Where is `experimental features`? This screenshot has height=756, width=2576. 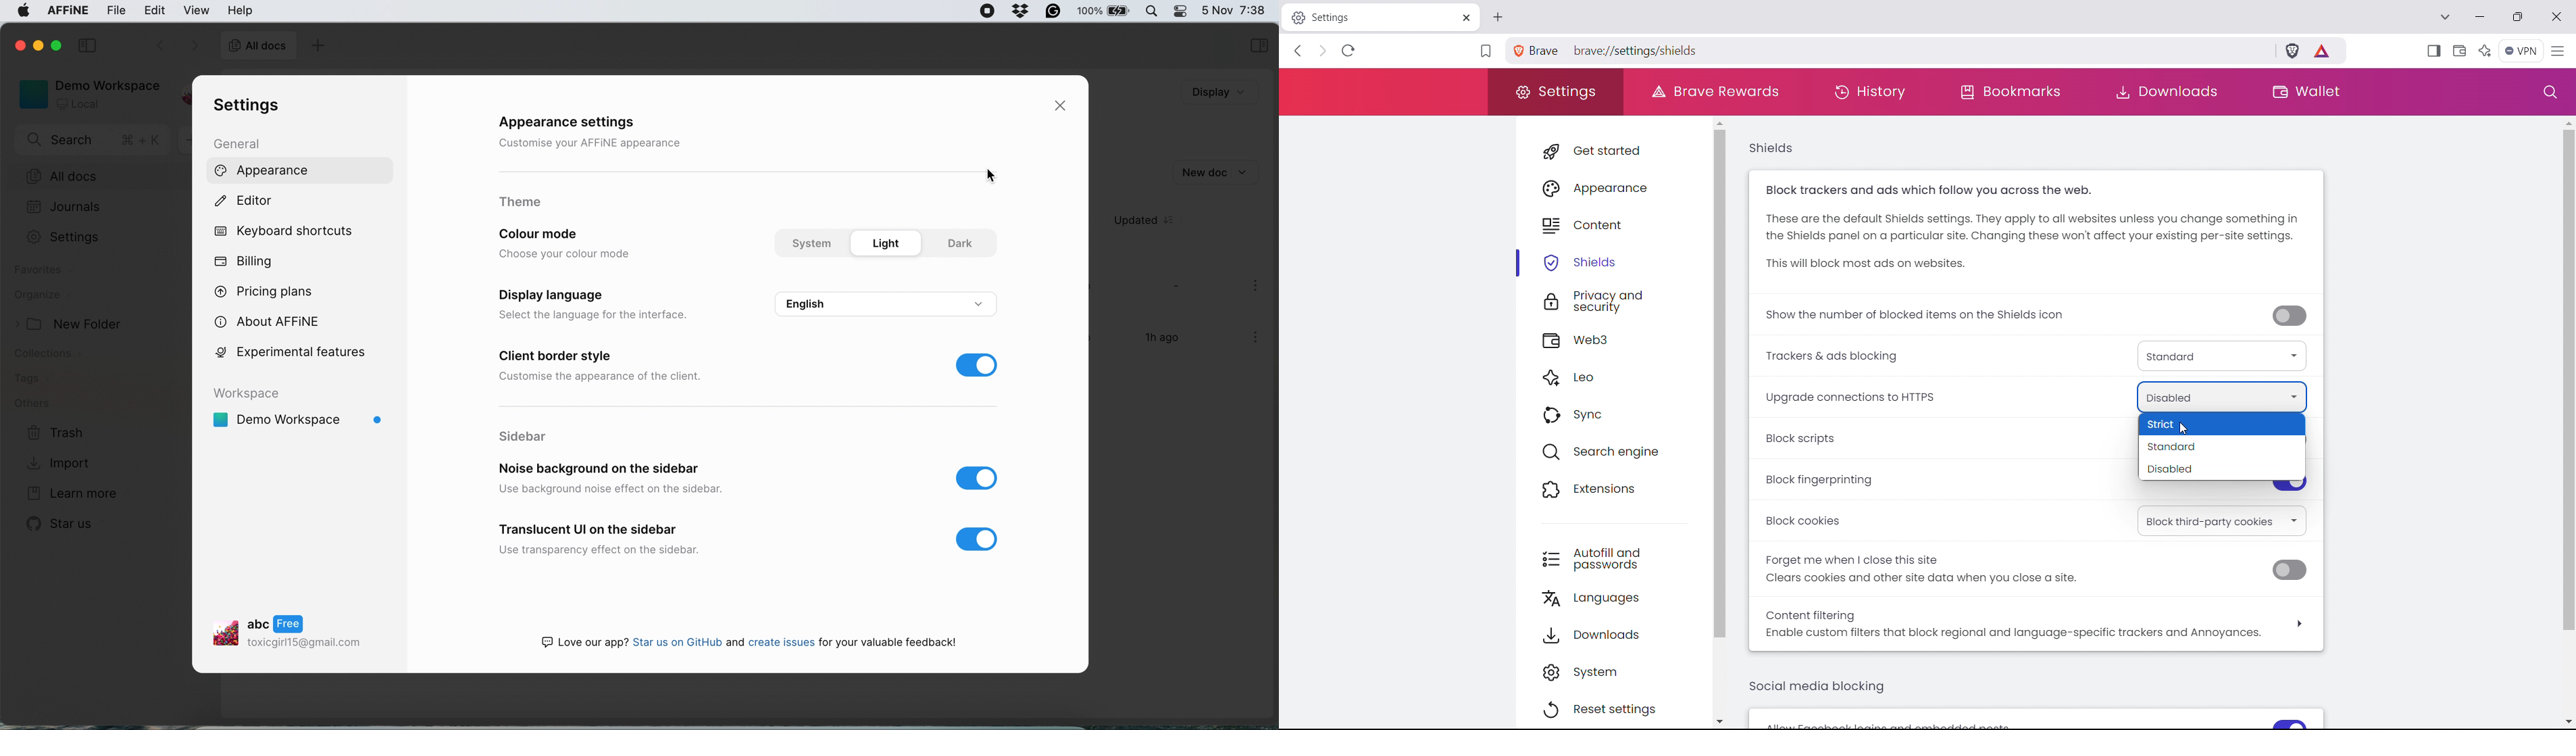 experimental features is located at coordinates (293, 353).